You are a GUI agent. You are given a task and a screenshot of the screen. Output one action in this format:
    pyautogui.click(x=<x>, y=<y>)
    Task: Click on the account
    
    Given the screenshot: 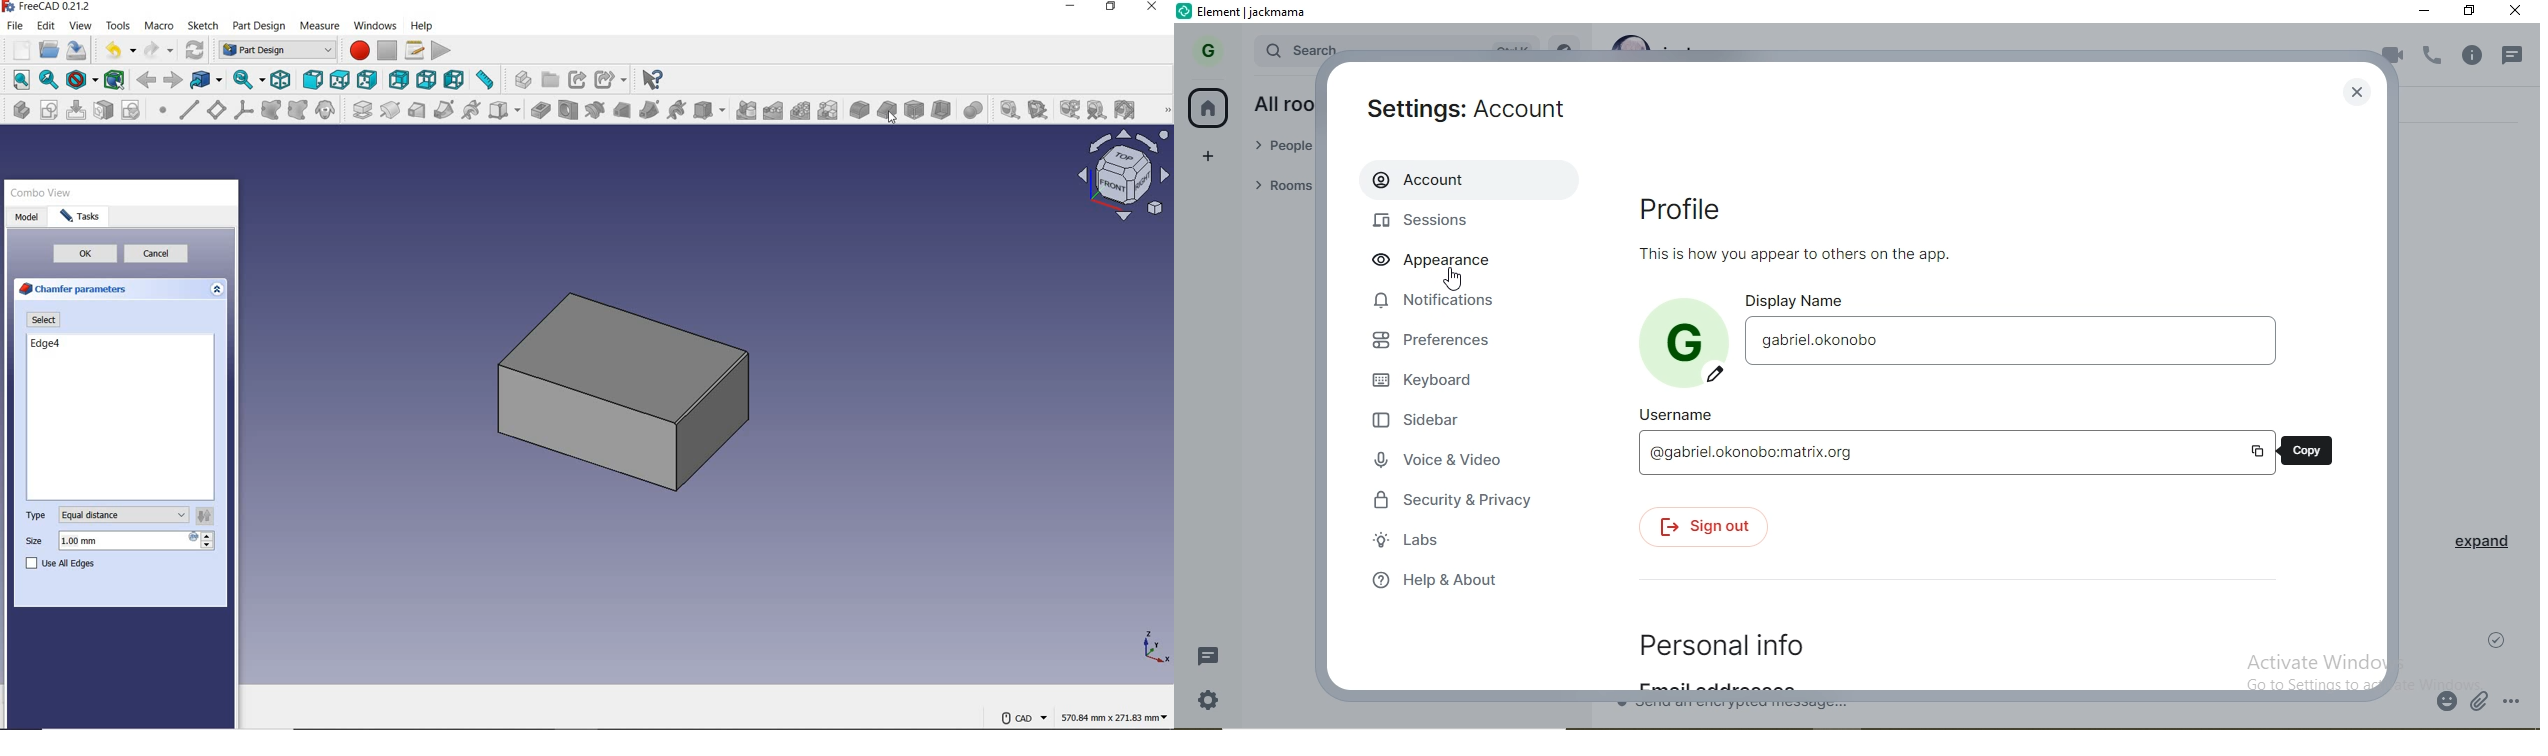 What is the action you would take?
    pyautogui.click(x=1462, y=180)
    